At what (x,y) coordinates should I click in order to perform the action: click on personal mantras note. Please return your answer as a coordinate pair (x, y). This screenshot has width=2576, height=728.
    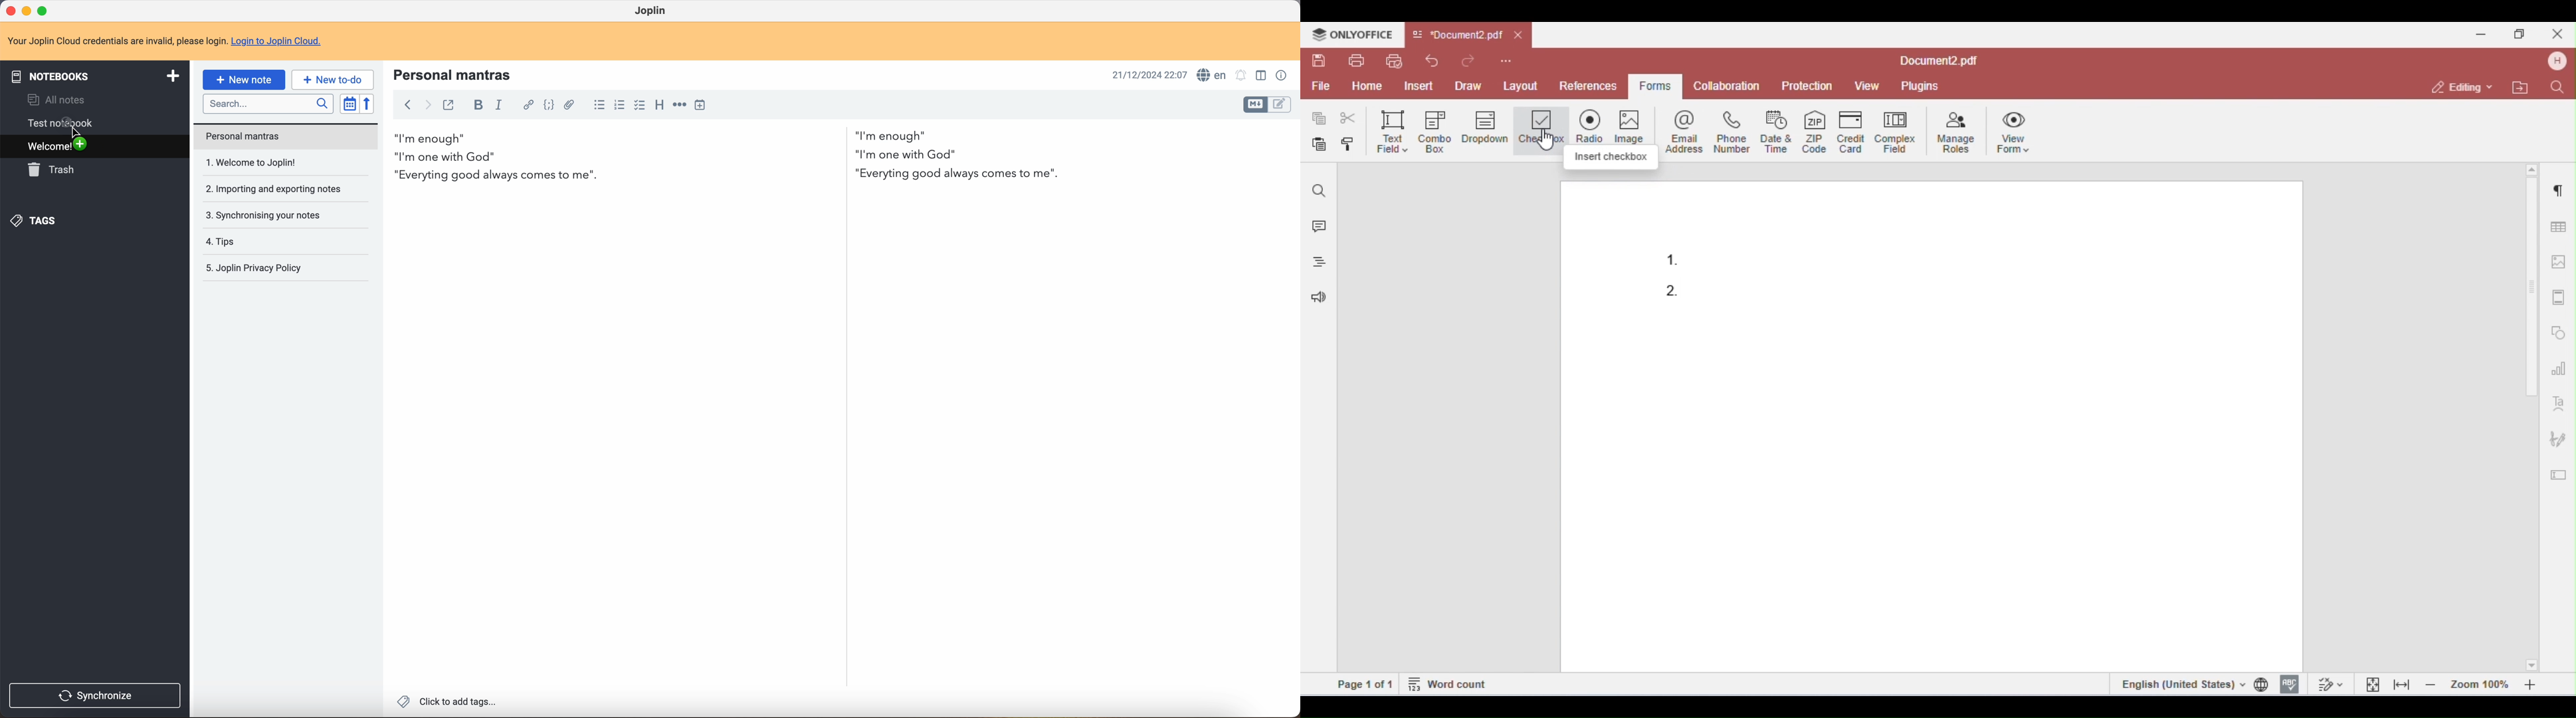
    Looking at the image, I should click on (286, 136).